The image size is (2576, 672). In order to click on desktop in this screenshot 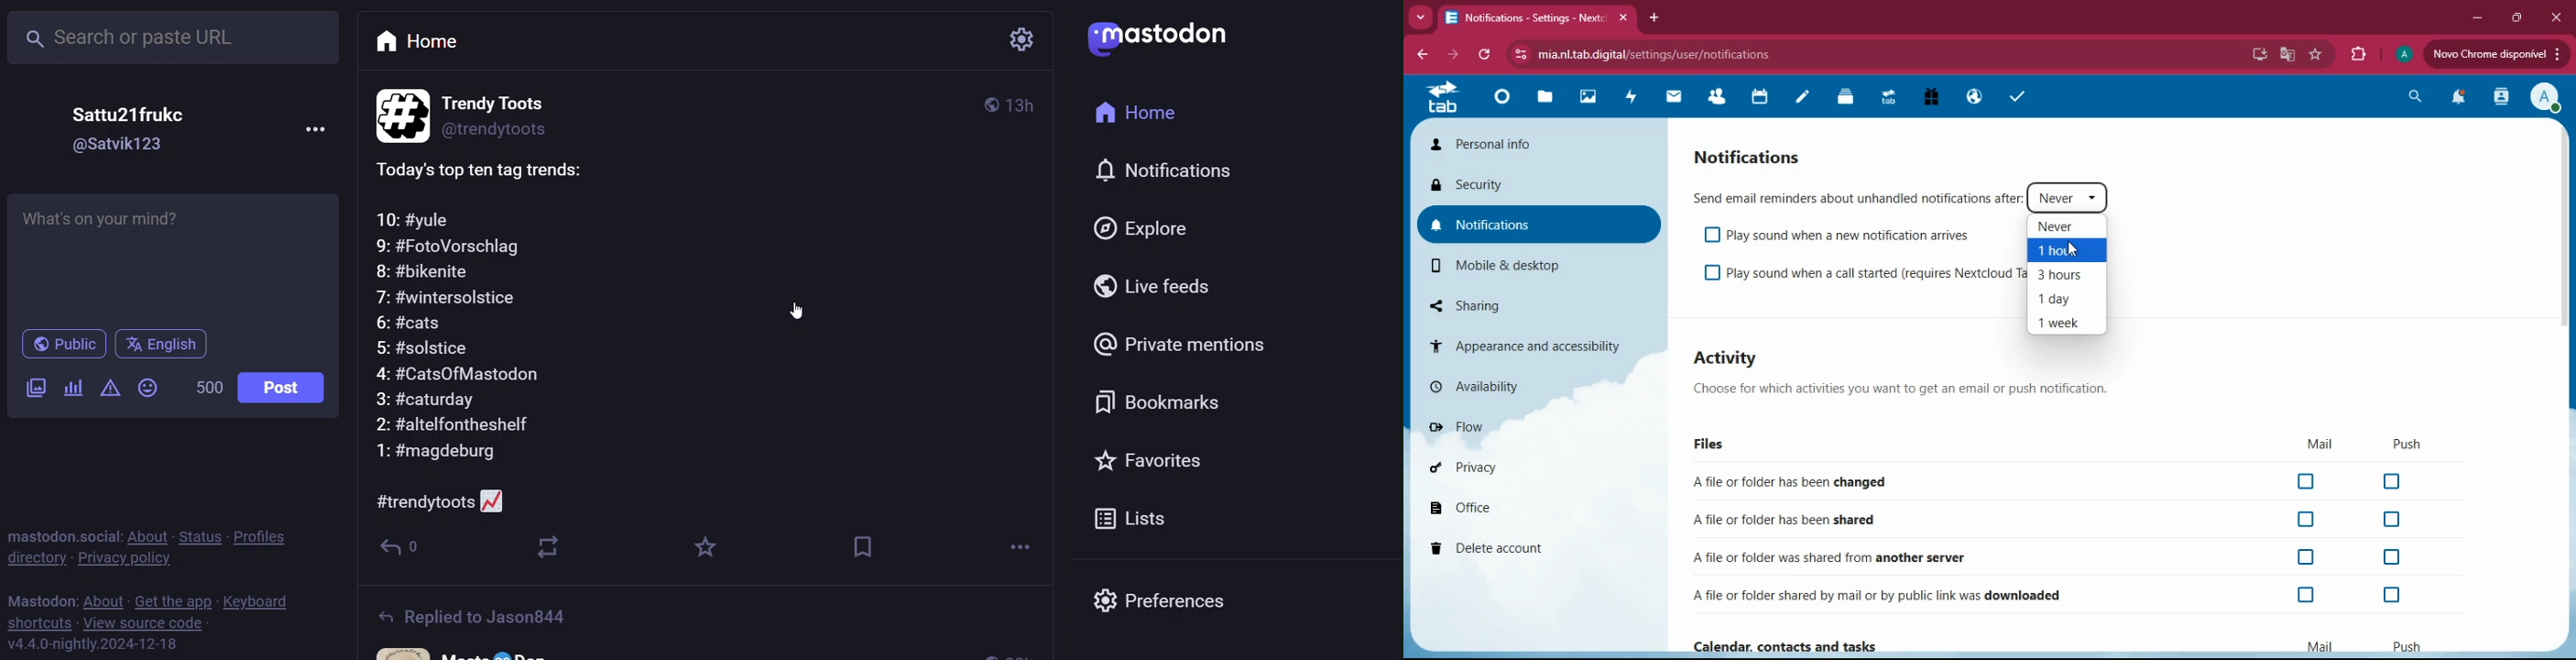, I will do `click(2257, 57)`.